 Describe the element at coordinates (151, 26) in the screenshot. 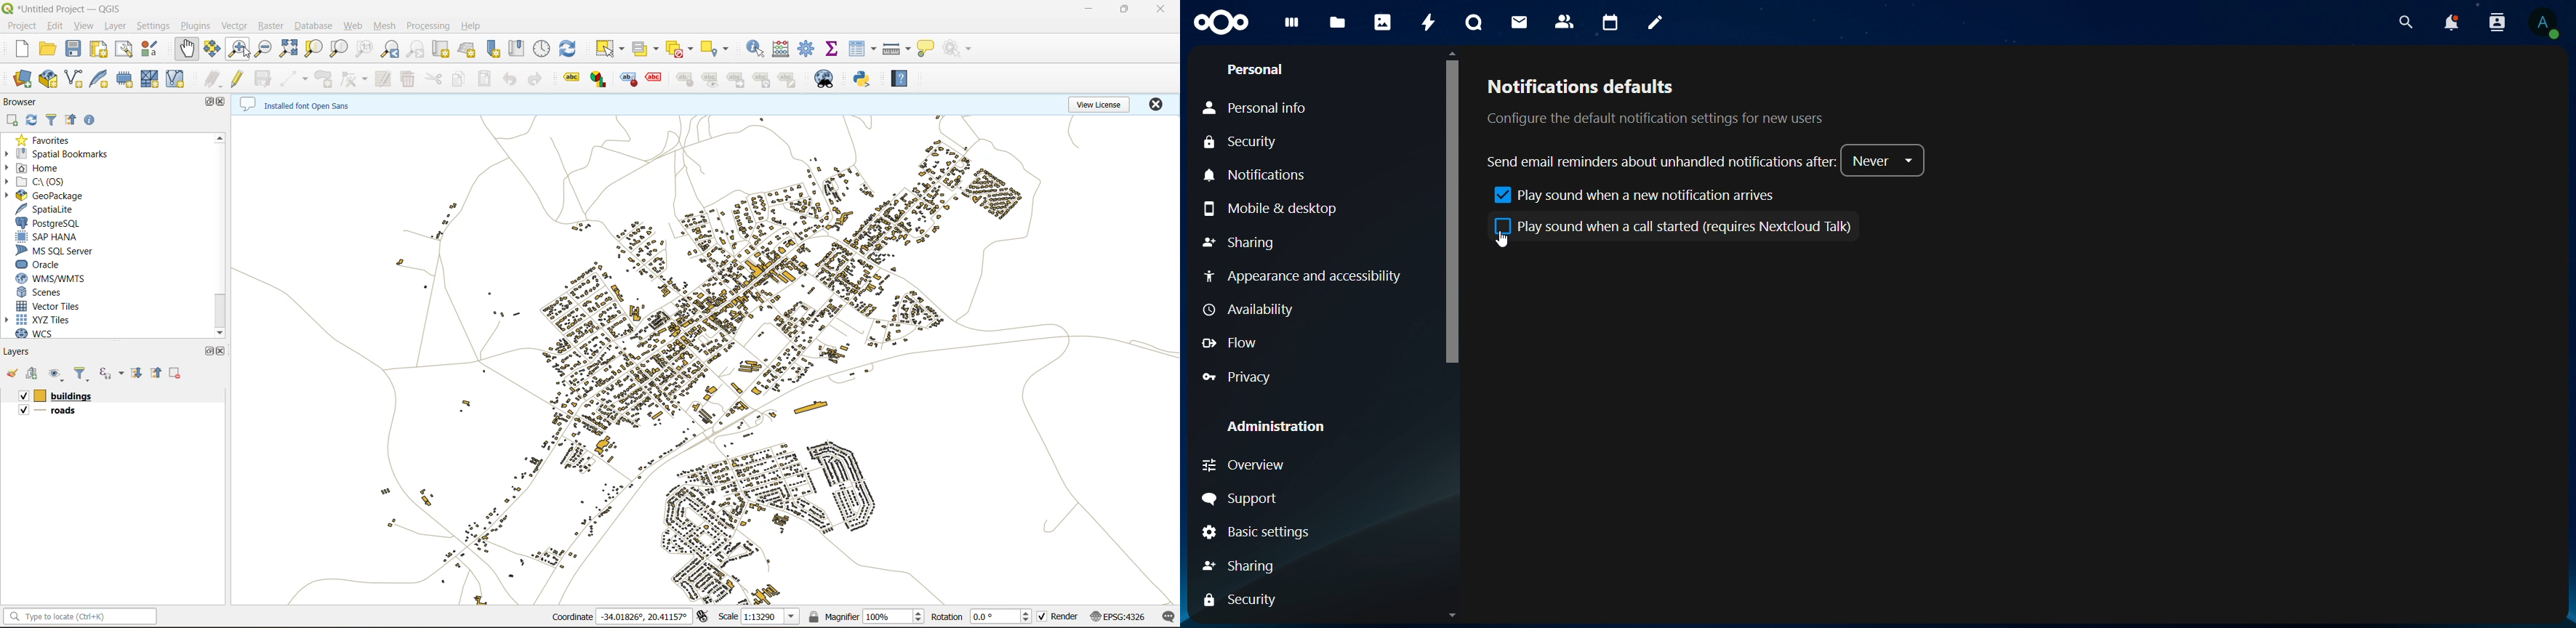

I see `settings` at that location.